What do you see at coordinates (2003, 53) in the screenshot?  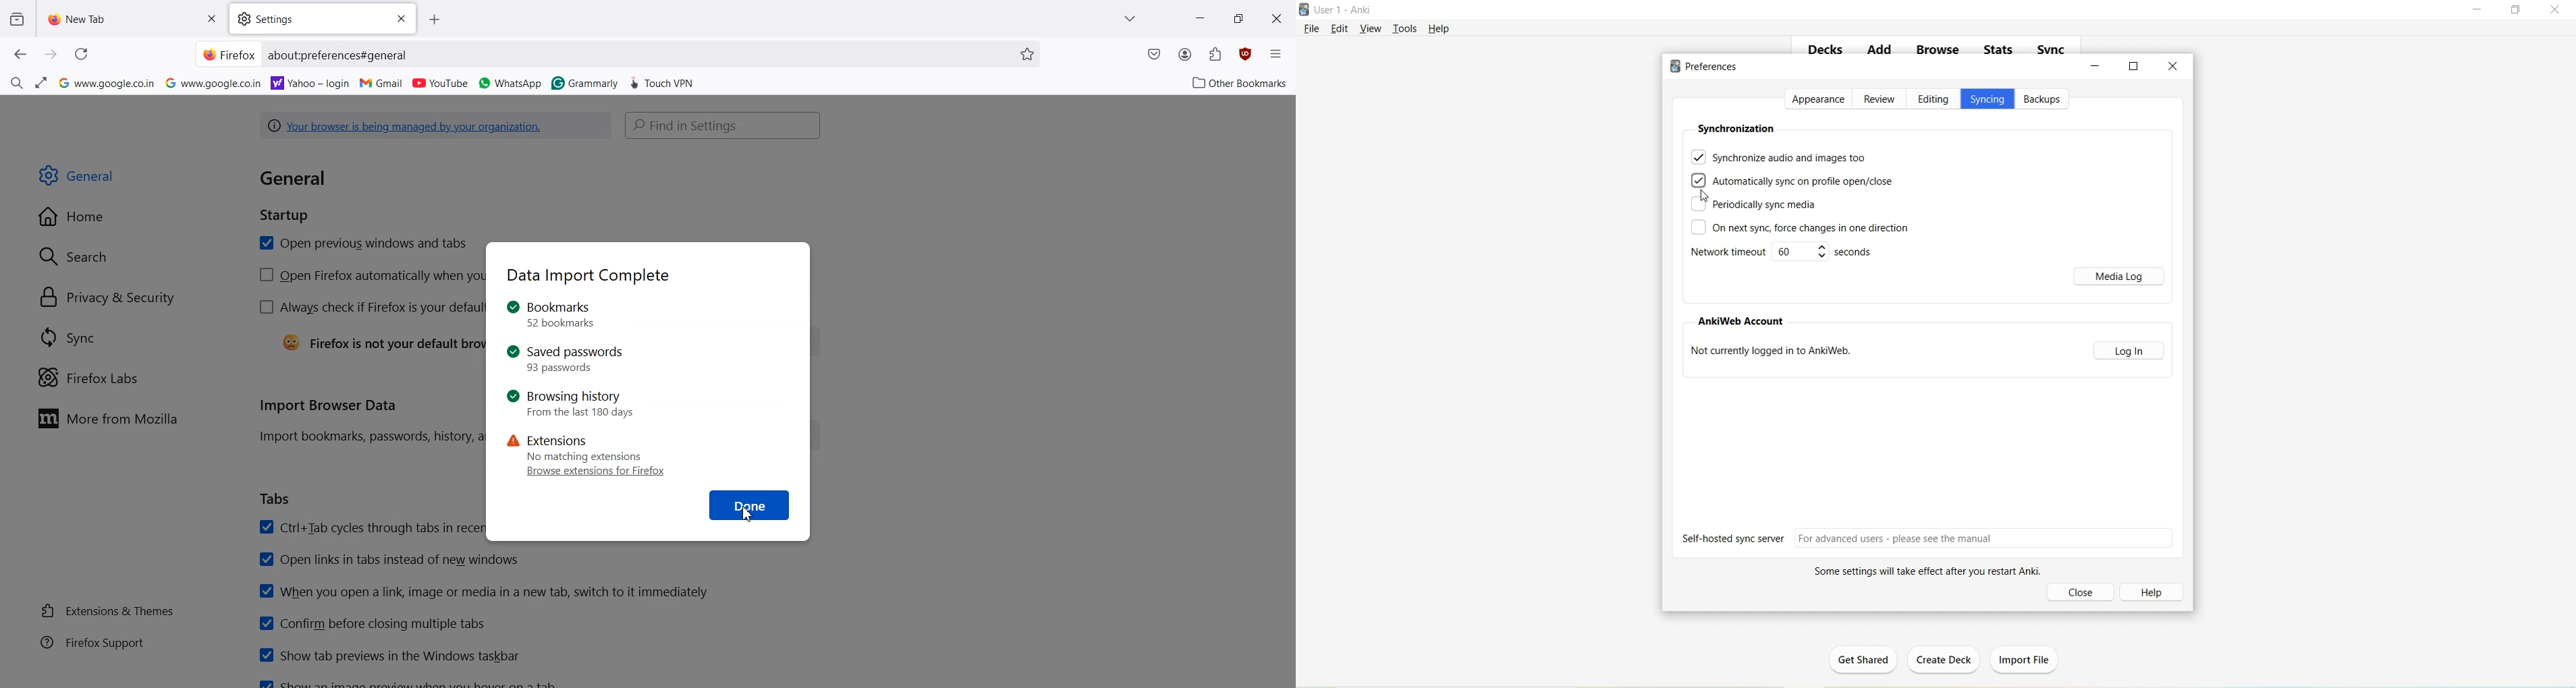 I see `Stats` at bounding box center [2003, 53].